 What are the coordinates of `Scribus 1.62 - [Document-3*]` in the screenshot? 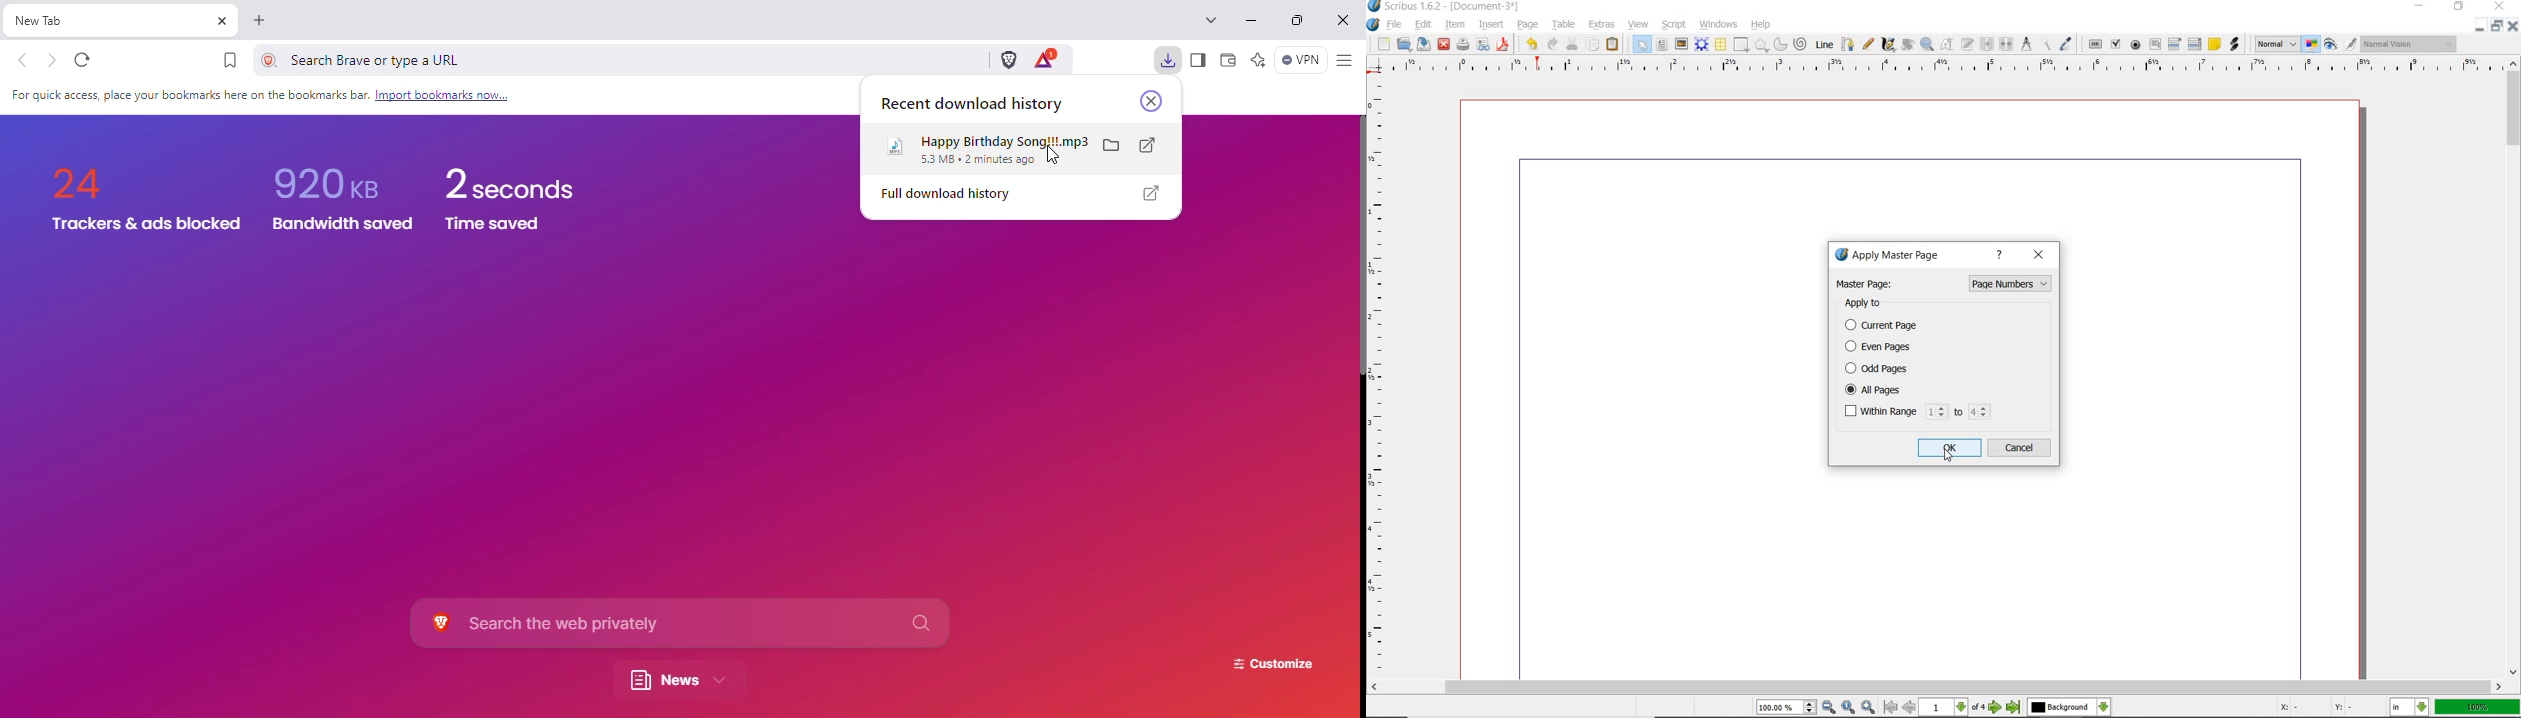 It's located at (1450, 7).